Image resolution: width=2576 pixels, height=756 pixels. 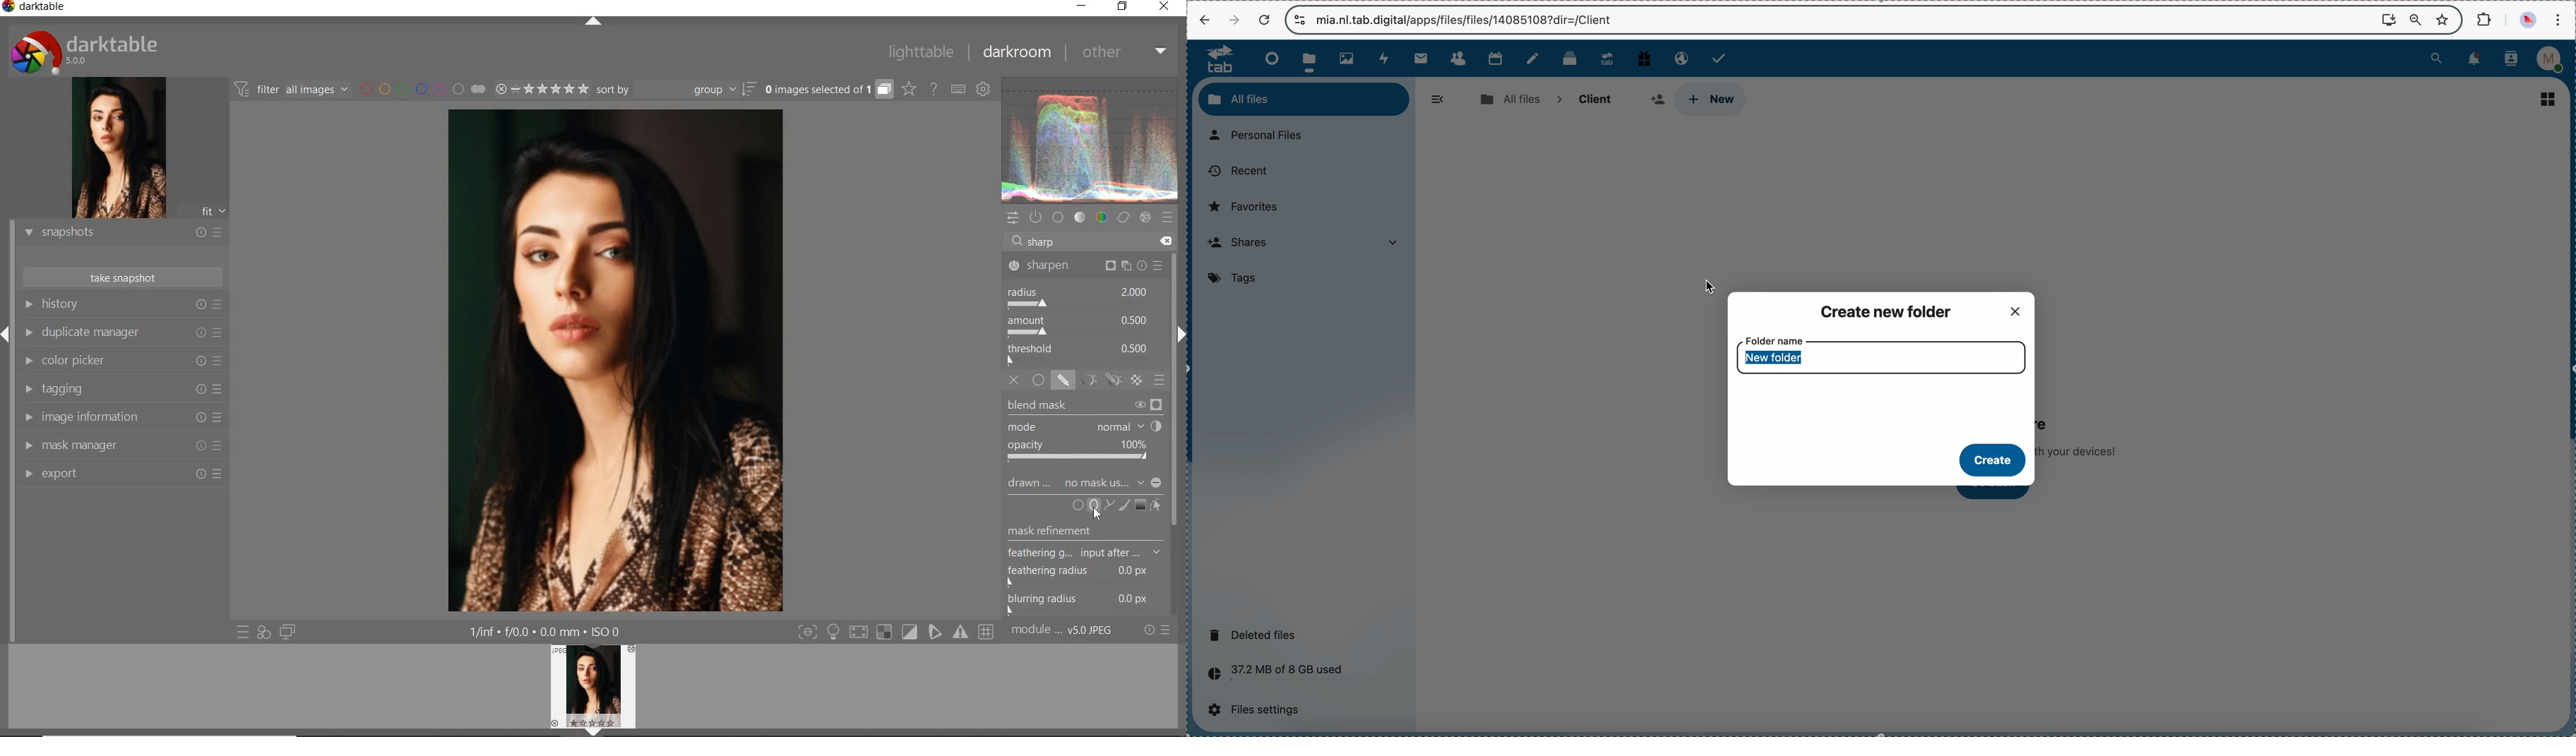 What do you see at coordinates (1272, 675) in the screenshot?
I see `37.2 MB of 8 GB` at bounding box center [1272, 675].